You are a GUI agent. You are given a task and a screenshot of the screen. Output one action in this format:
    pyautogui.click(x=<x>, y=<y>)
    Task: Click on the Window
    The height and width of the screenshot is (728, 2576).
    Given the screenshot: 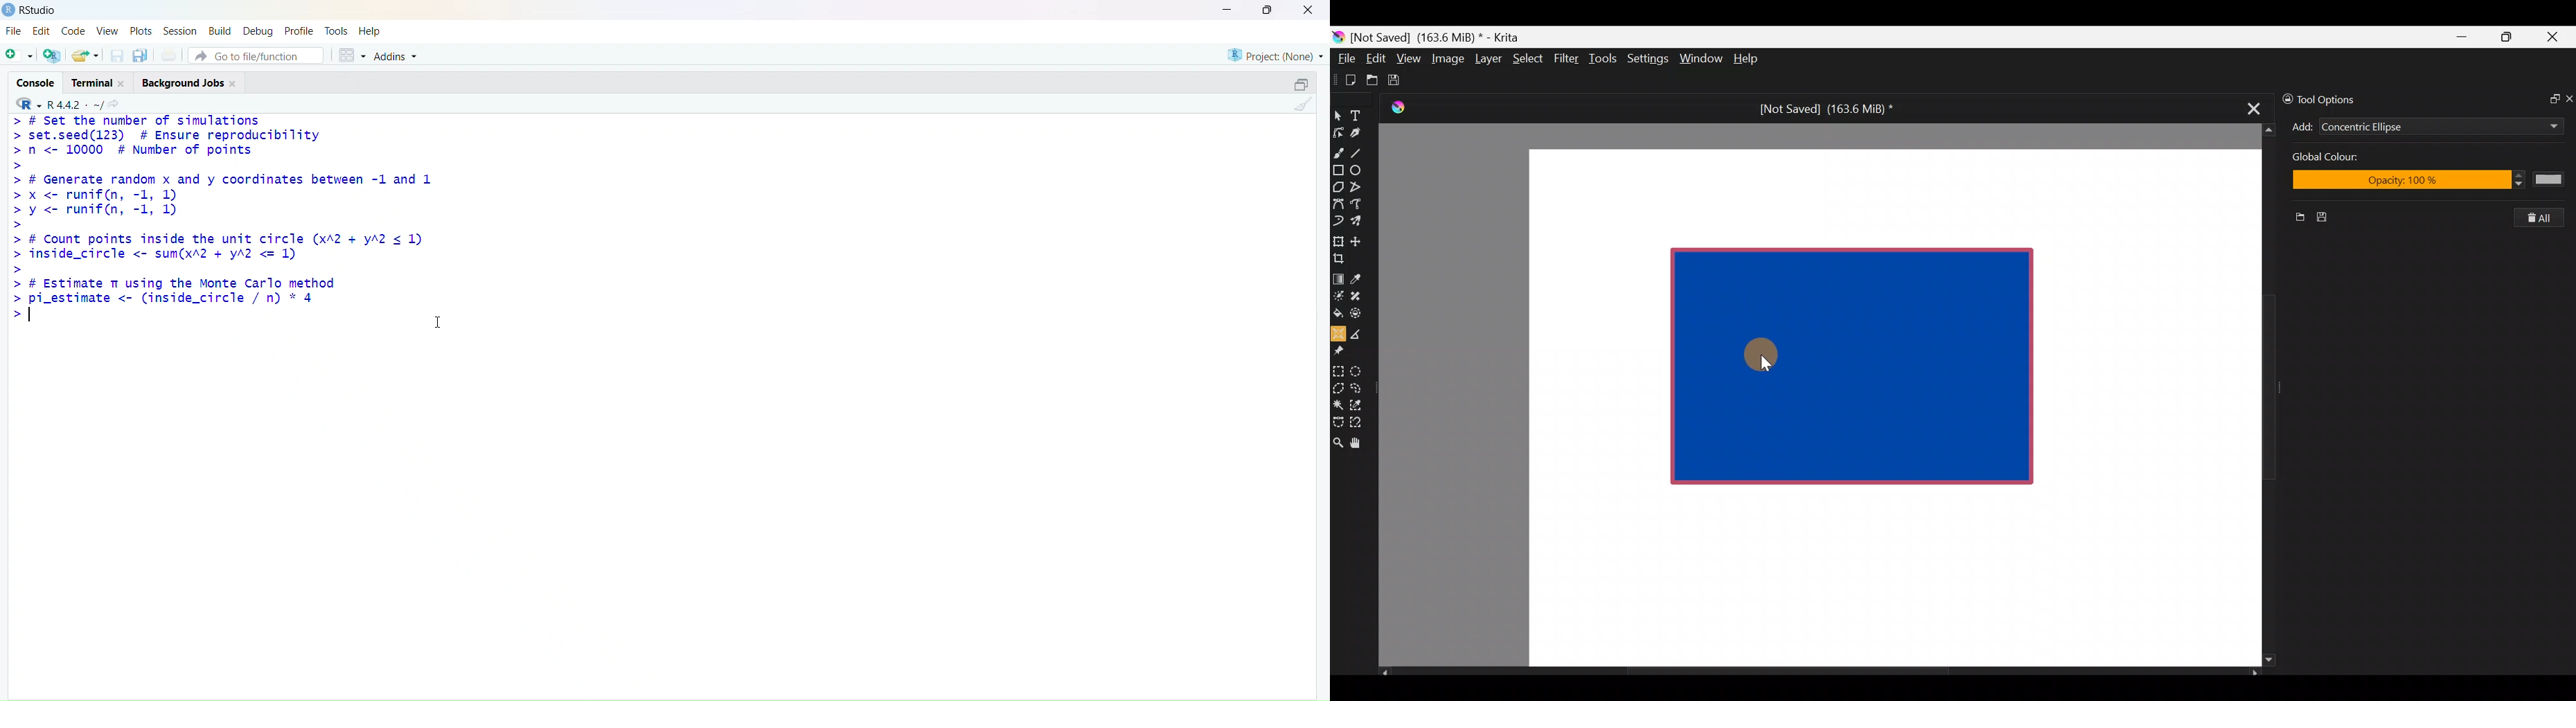 What is the action you would take?
    pyautogui.click(x=1701, y=60)
    